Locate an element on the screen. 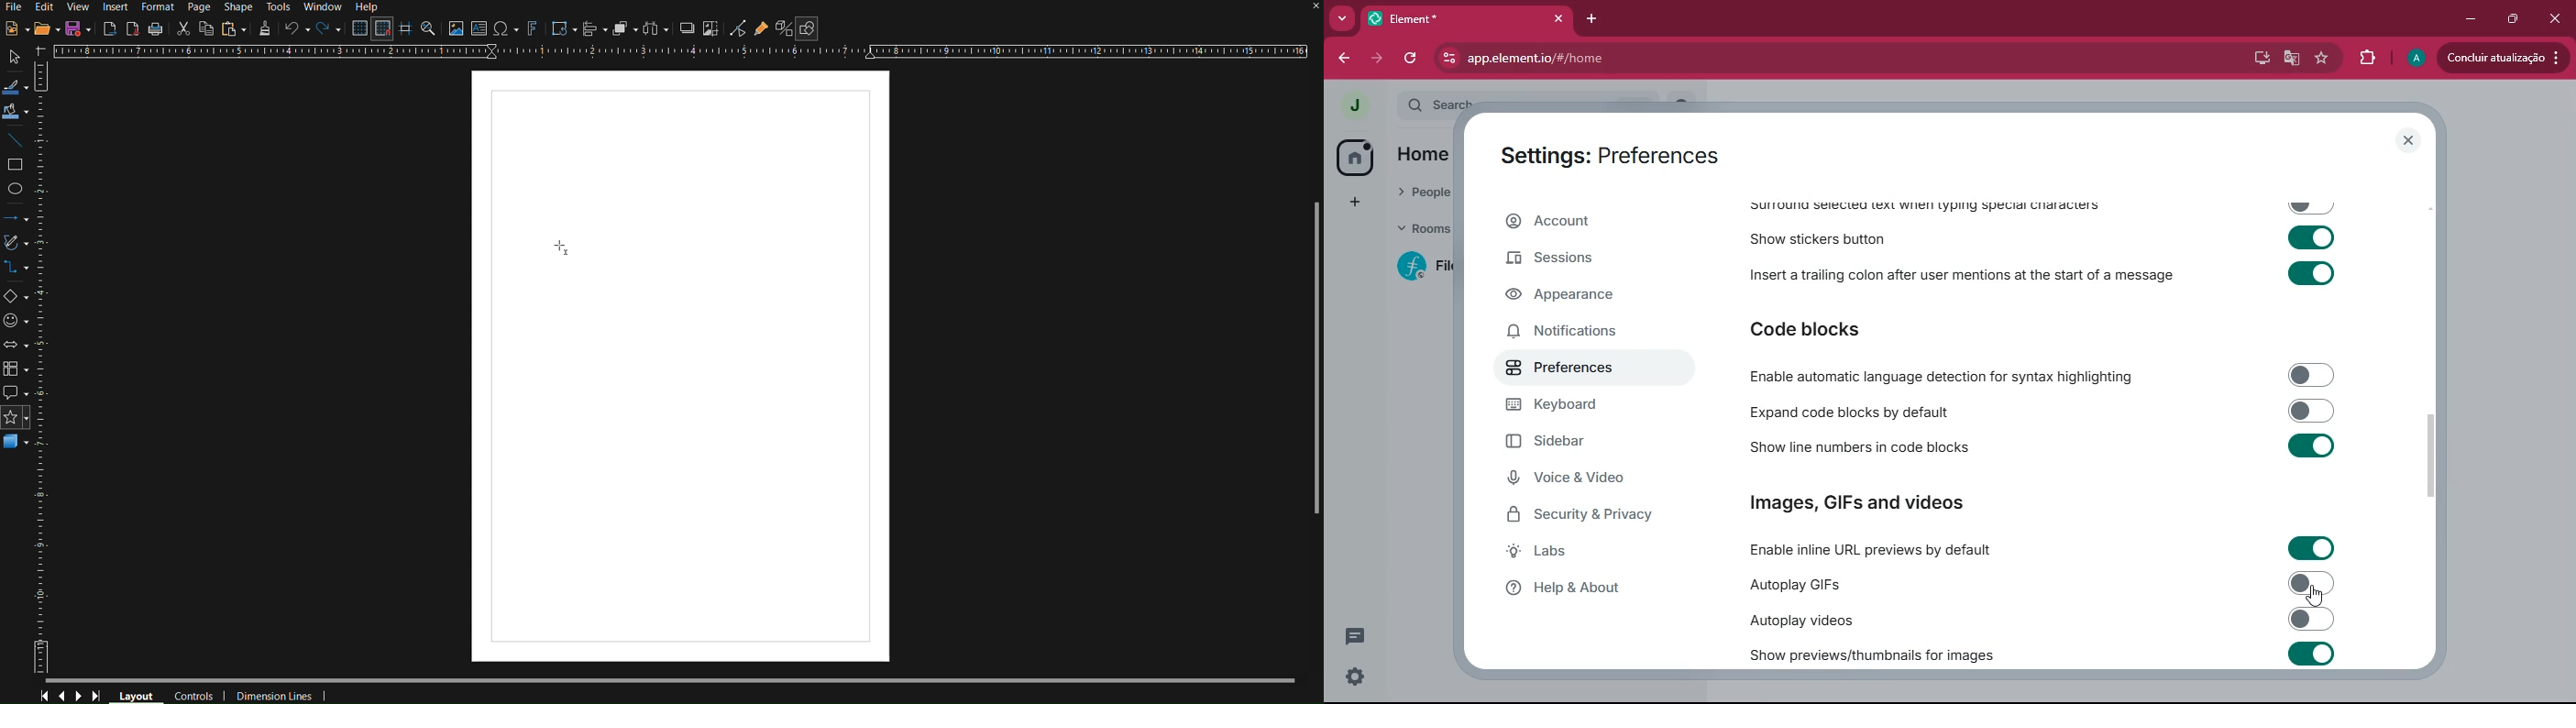 The height and width of the screenshot is (728, 2576). Open is located at coordinates (46, 29).